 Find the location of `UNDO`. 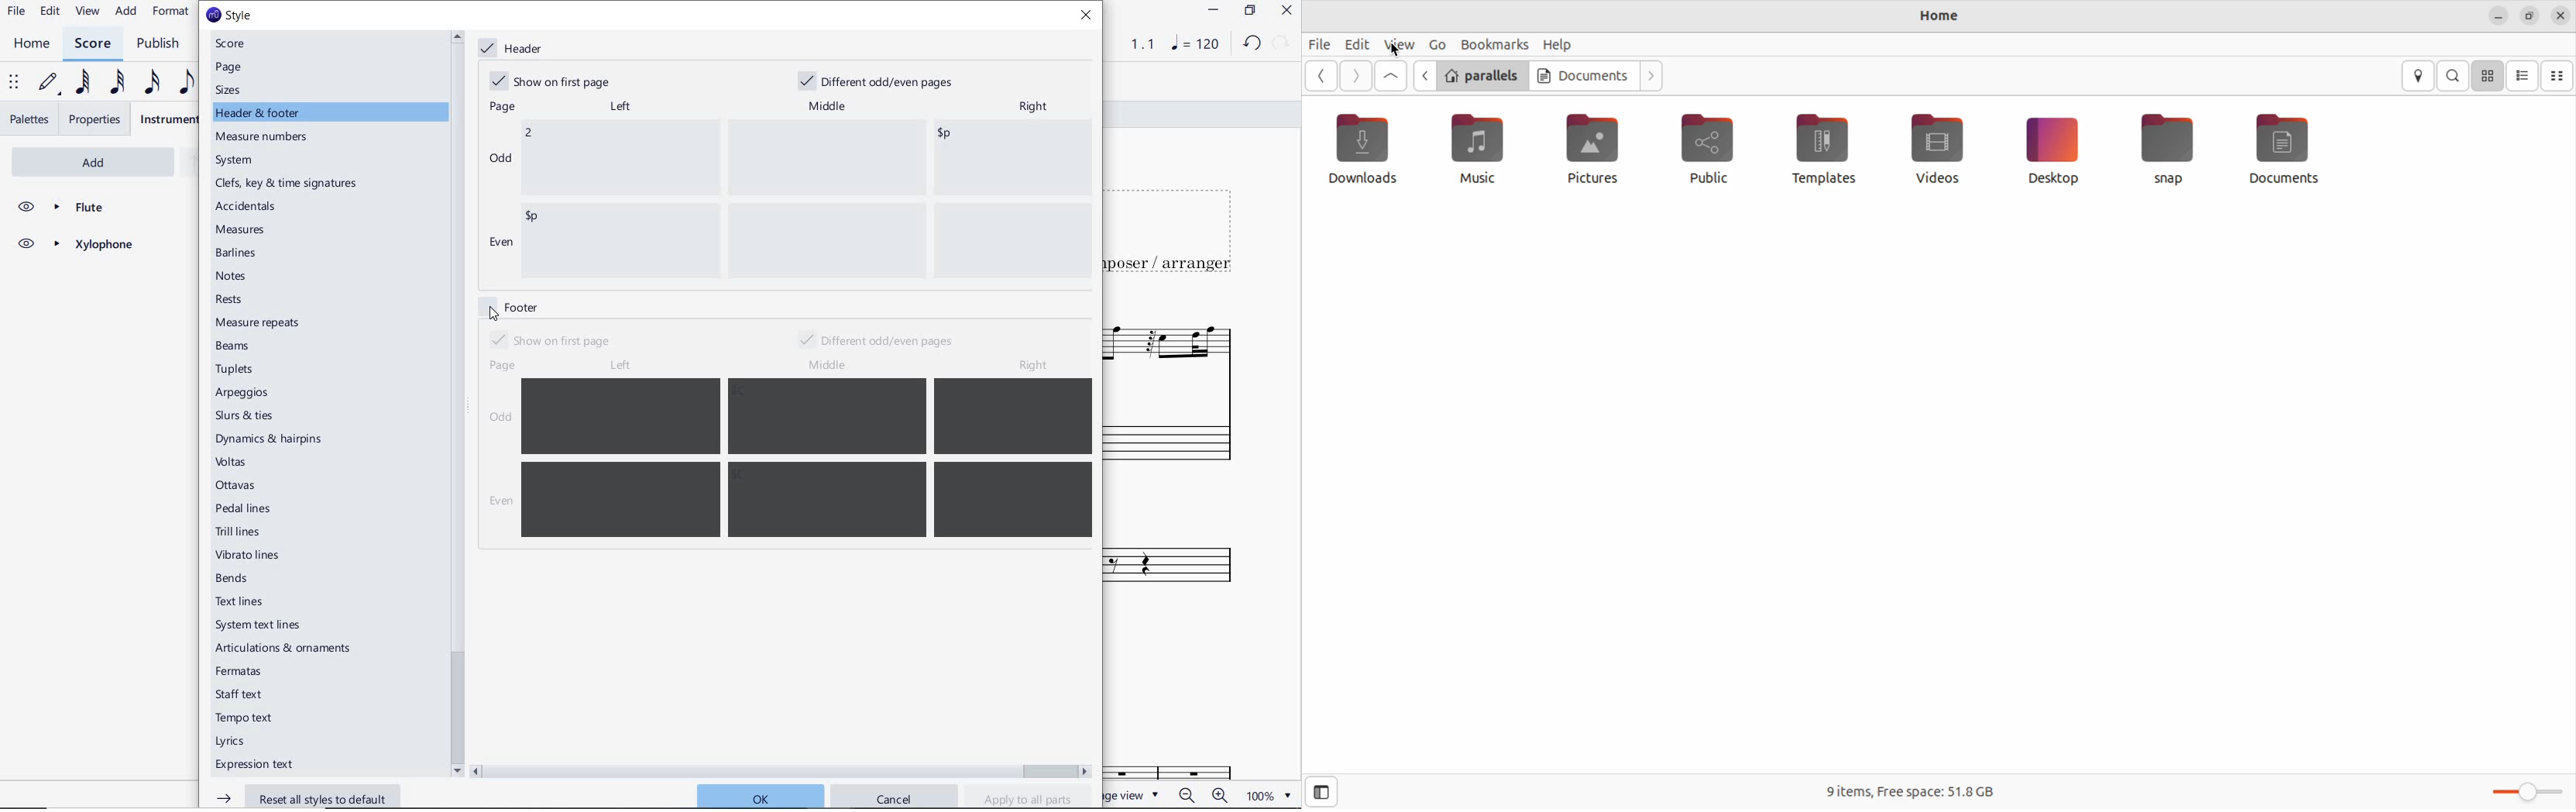

UNDO is located at coordinates (1251, 44).